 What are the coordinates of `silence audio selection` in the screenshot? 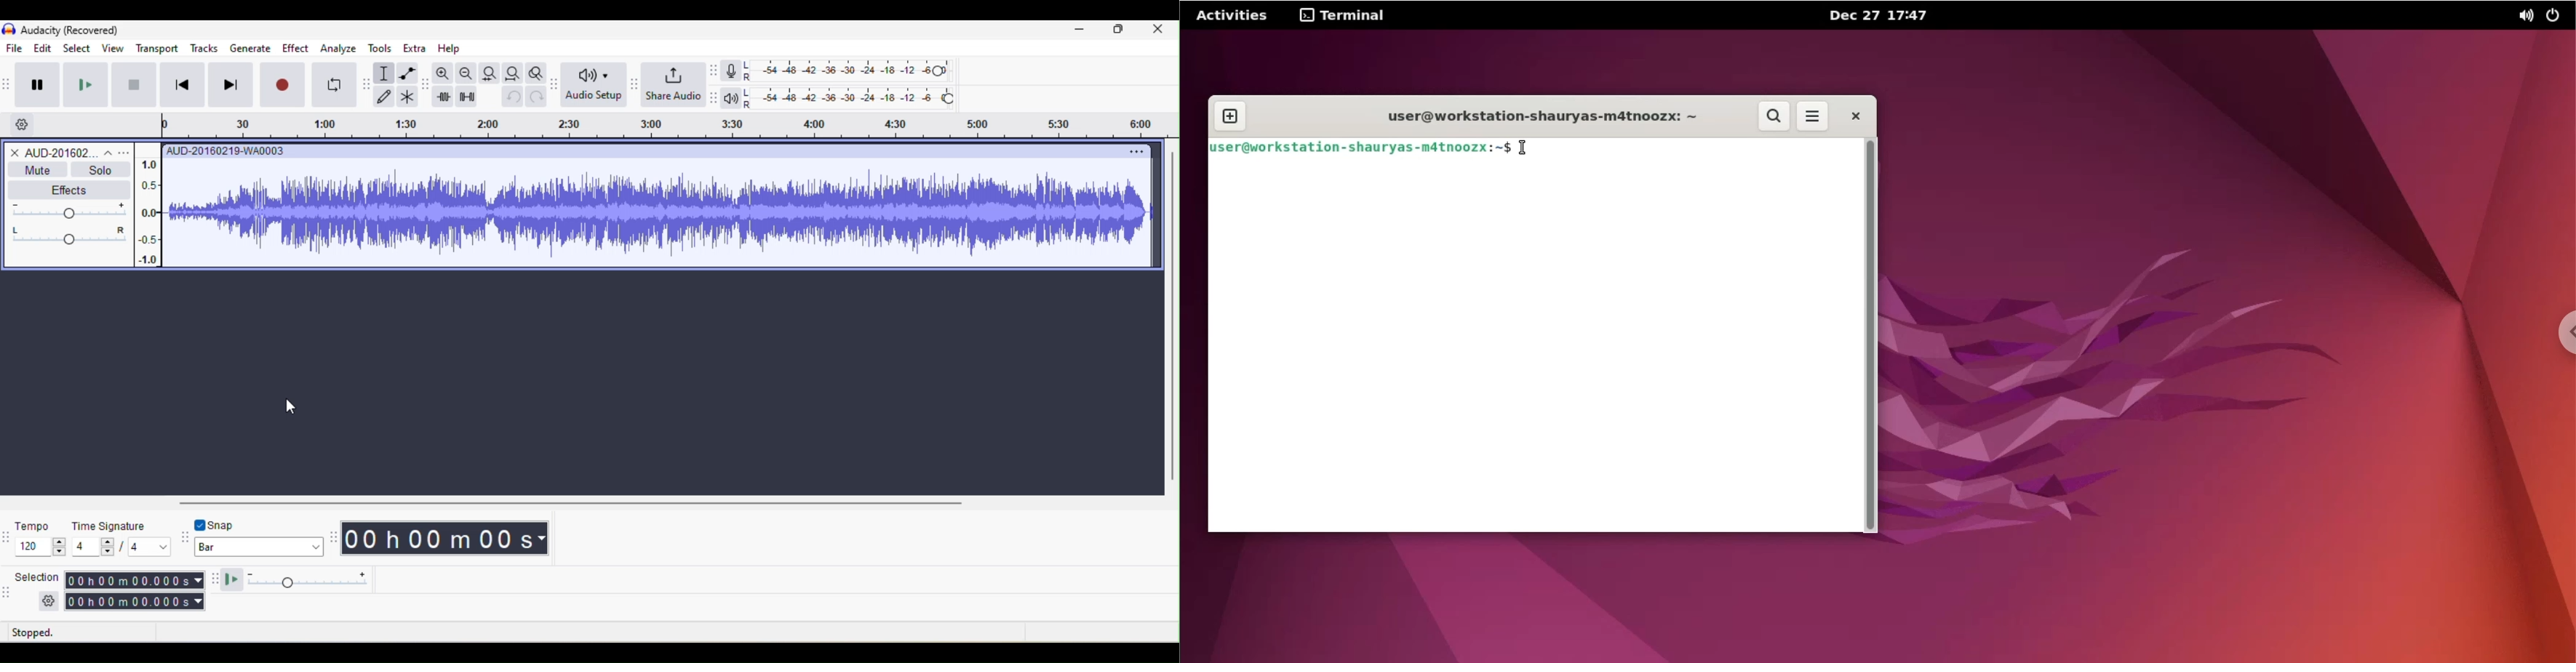 It's located at (466, 96).